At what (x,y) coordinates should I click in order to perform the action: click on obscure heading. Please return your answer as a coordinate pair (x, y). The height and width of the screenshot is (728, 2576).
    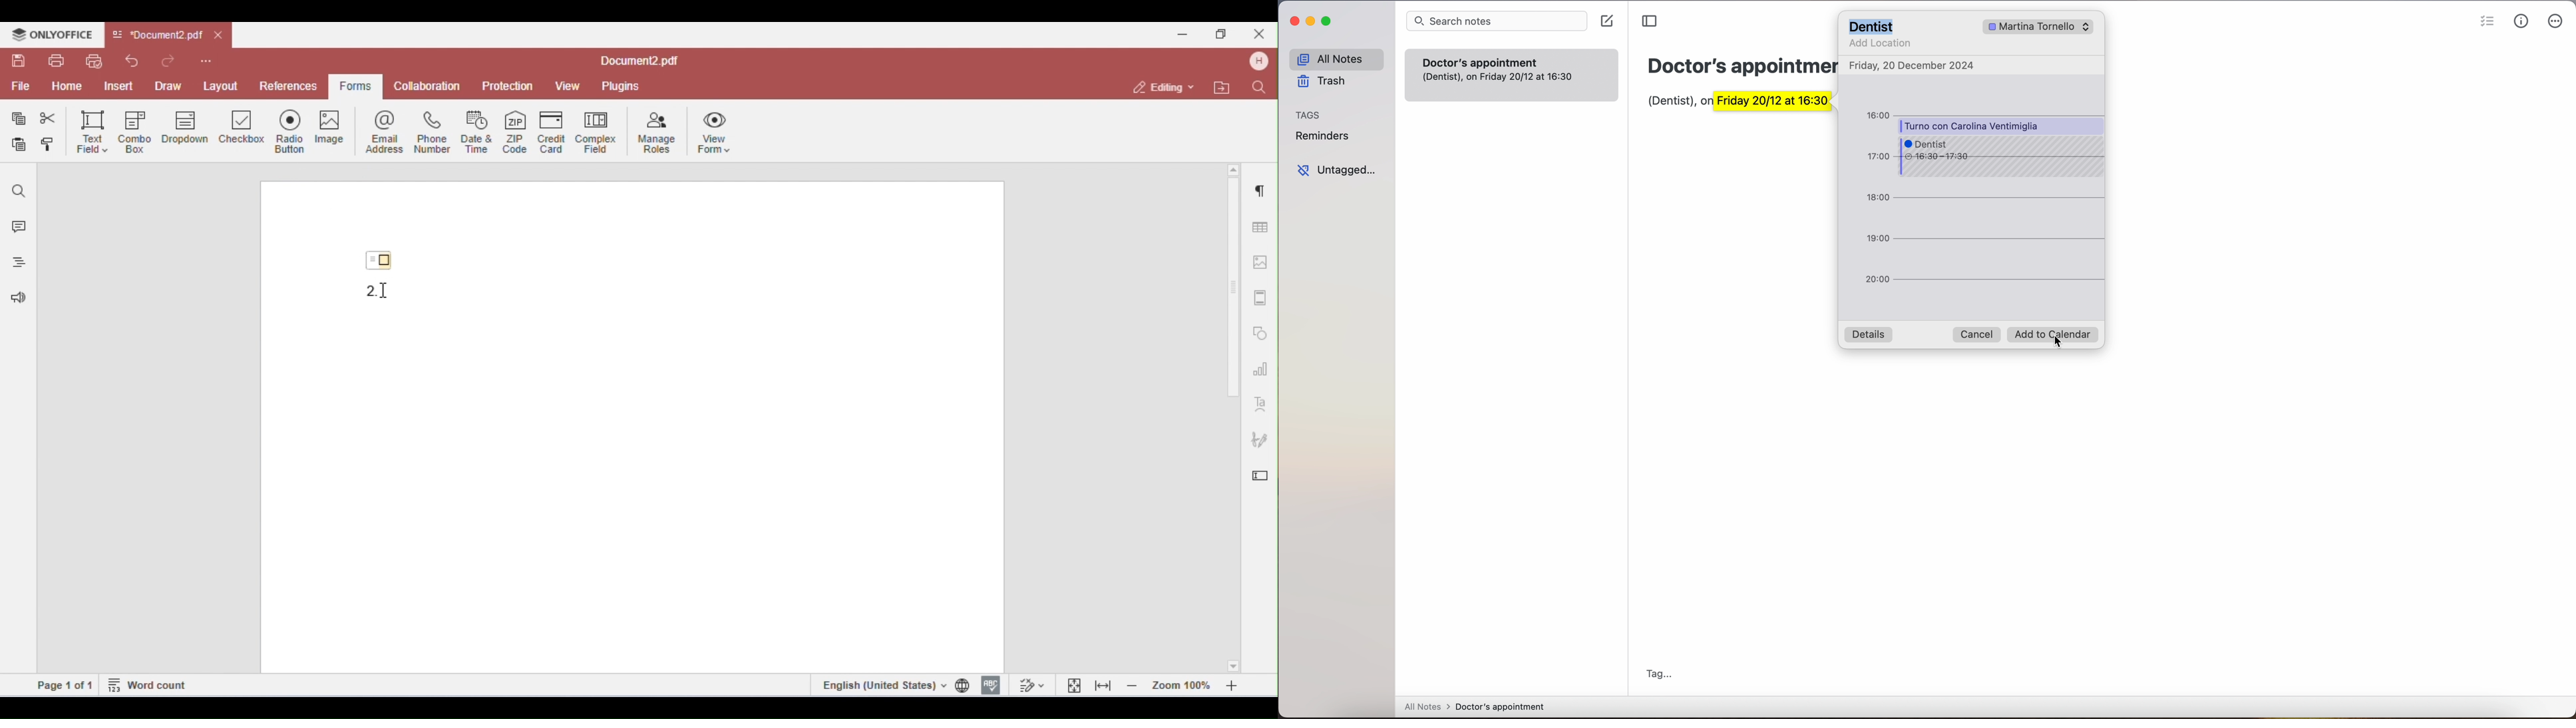
    Looking at the image, I should click on (1743, 66).